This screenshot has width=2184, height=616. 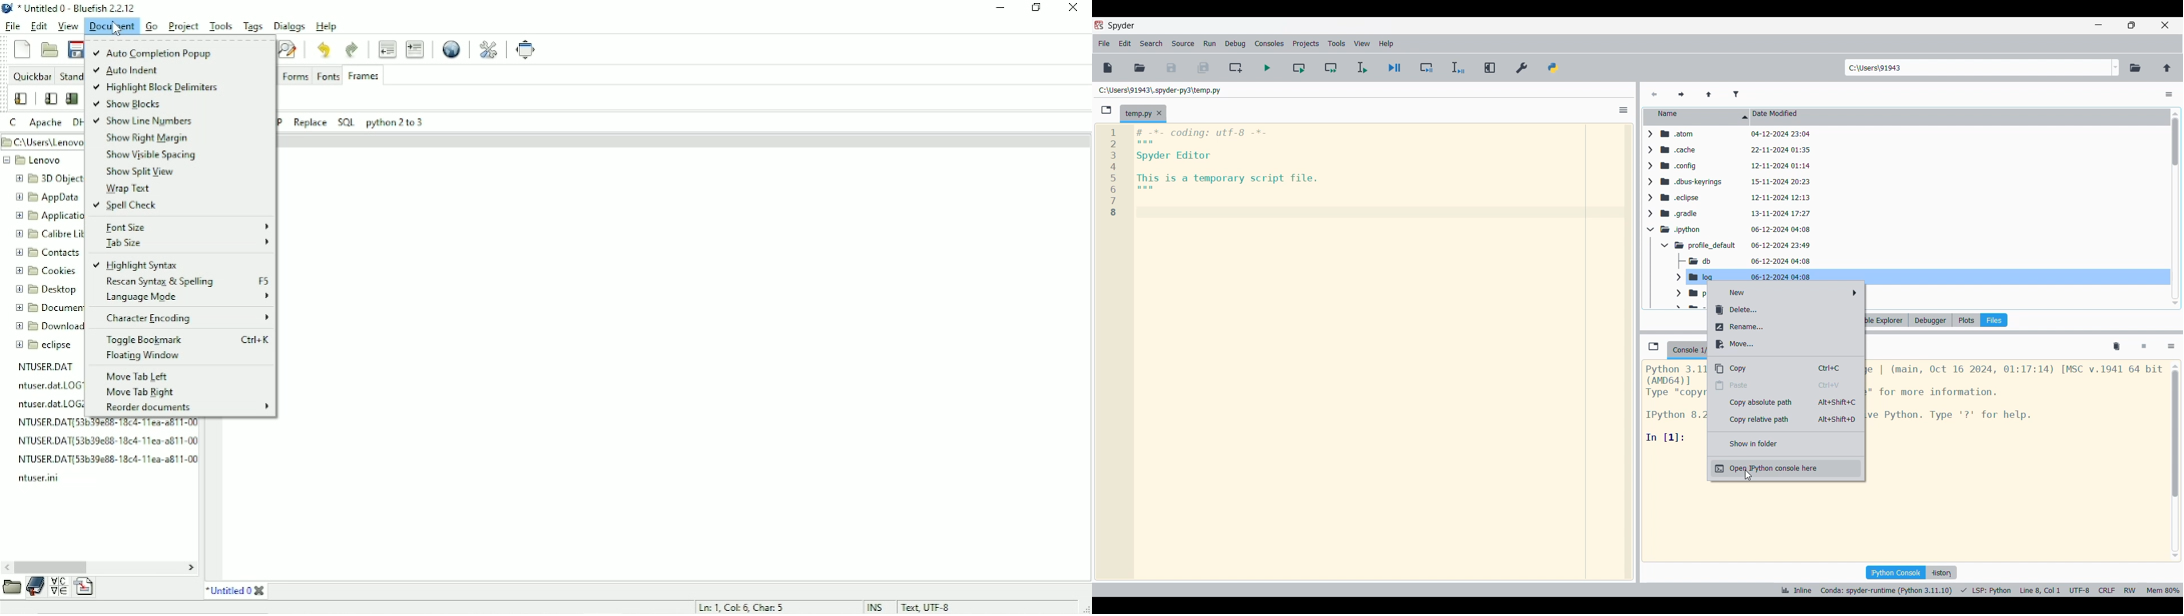 I want to click on New file, so click(x=1108, y=68).